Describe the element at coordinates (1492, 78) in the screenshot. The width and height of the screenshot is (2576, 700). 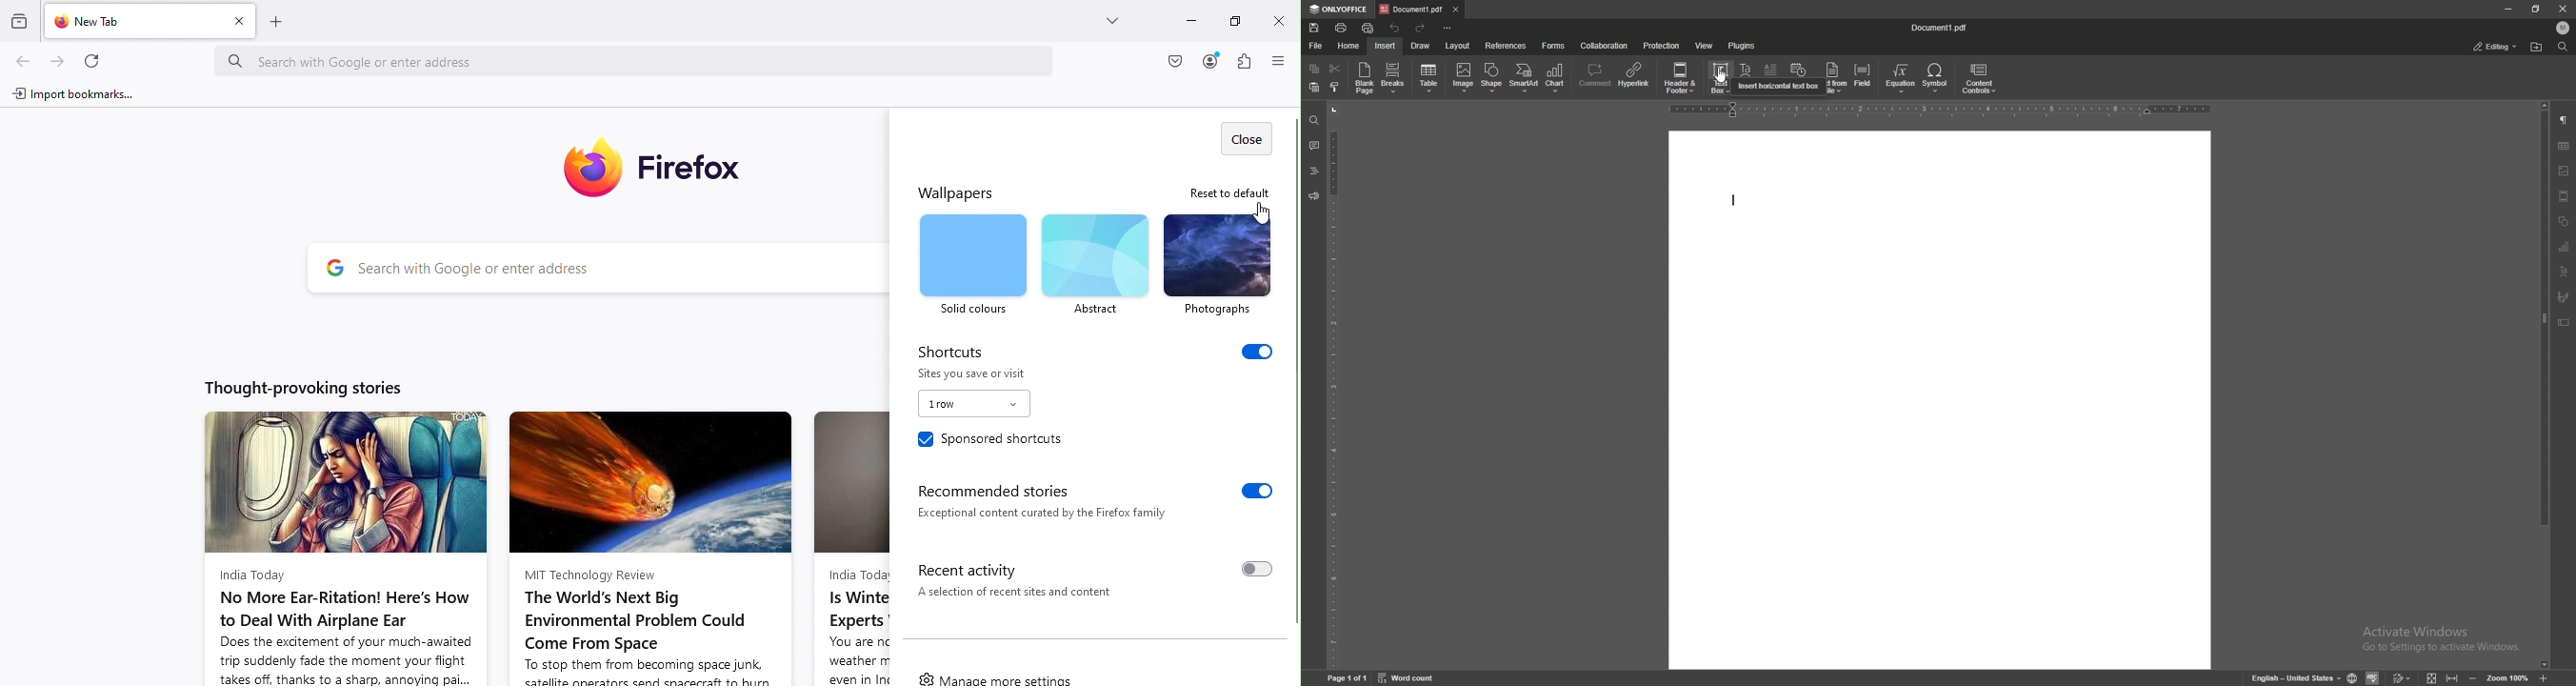
I see `shape` at that location.